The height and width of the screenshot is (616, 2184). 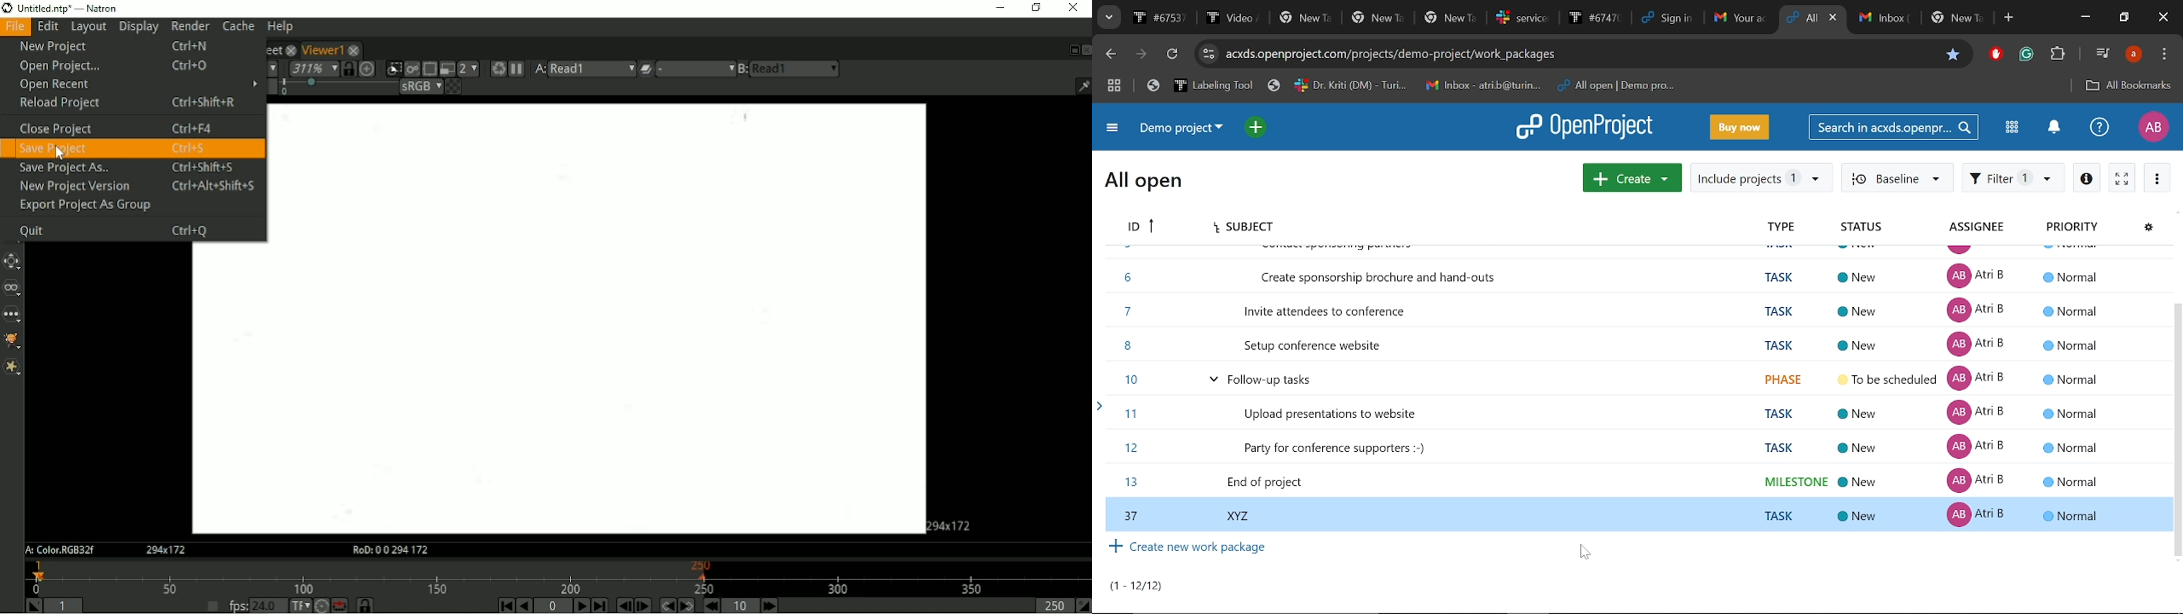 What do you see at coordinates (496, 69) in the screenshot?
I see `Forces a new render of the current frame` at bounding box center [496, 69].